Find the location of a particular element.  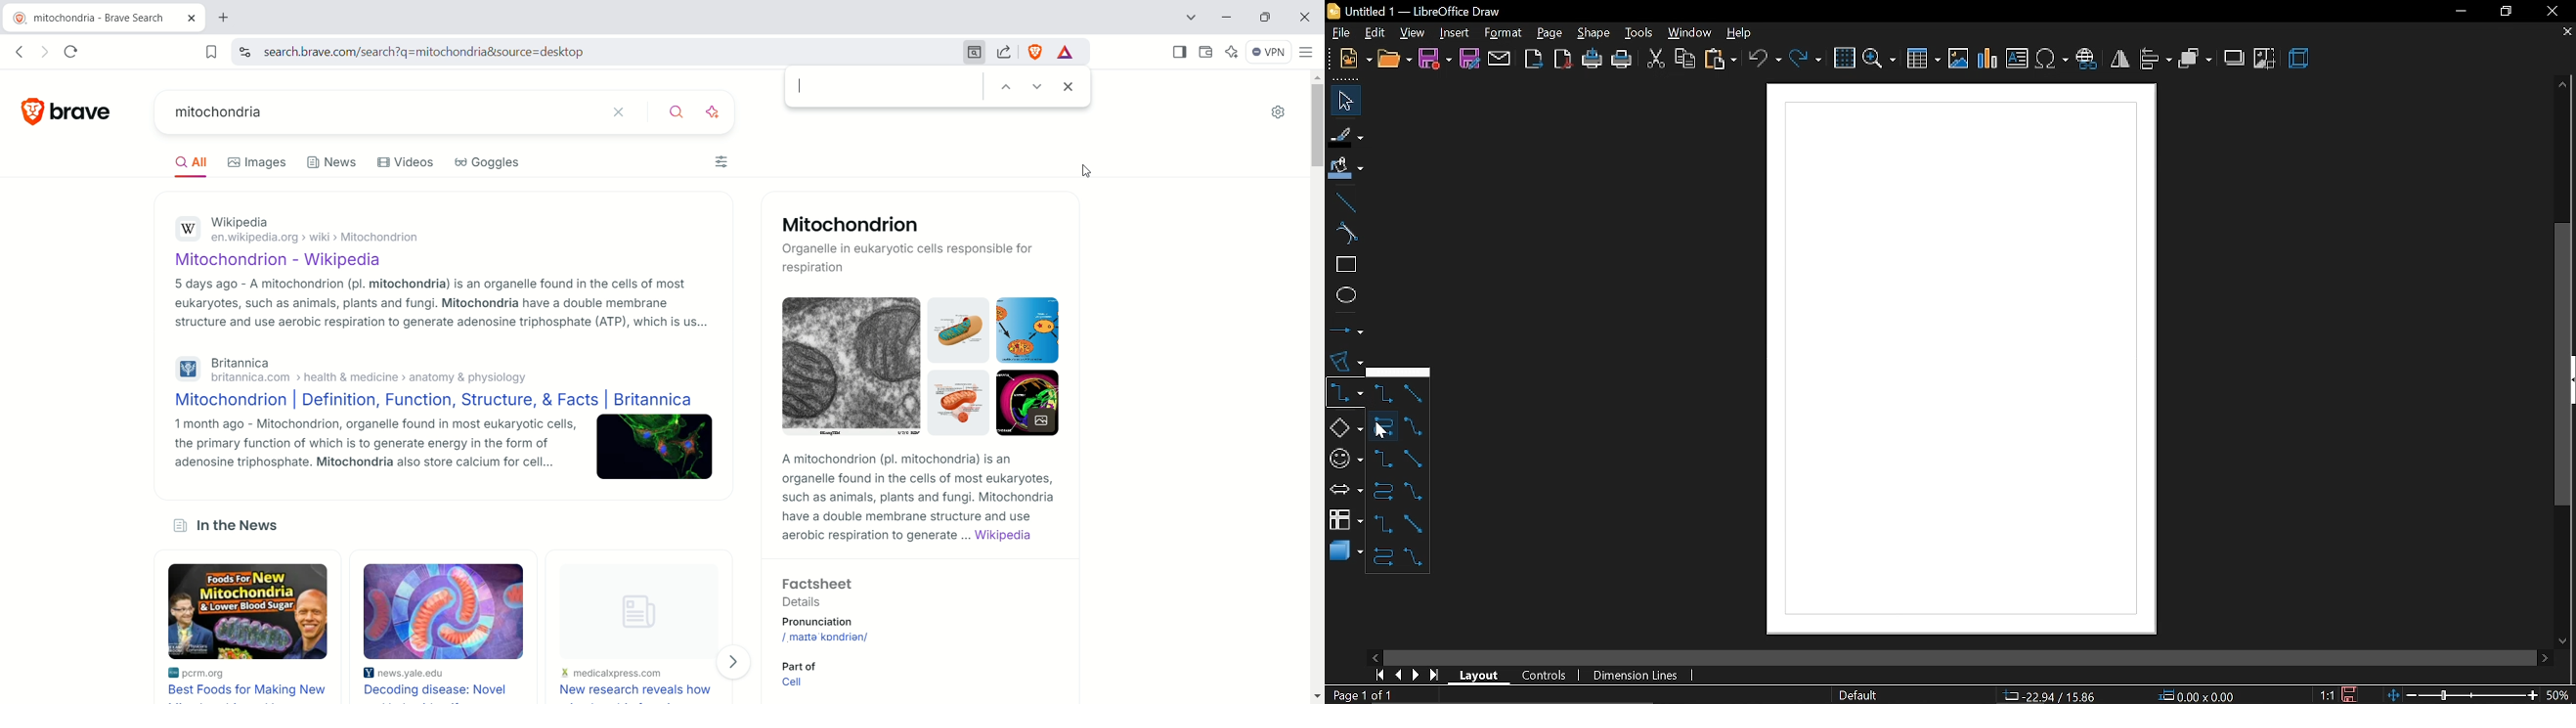

zoom change is located at coordinates (2465, 696).